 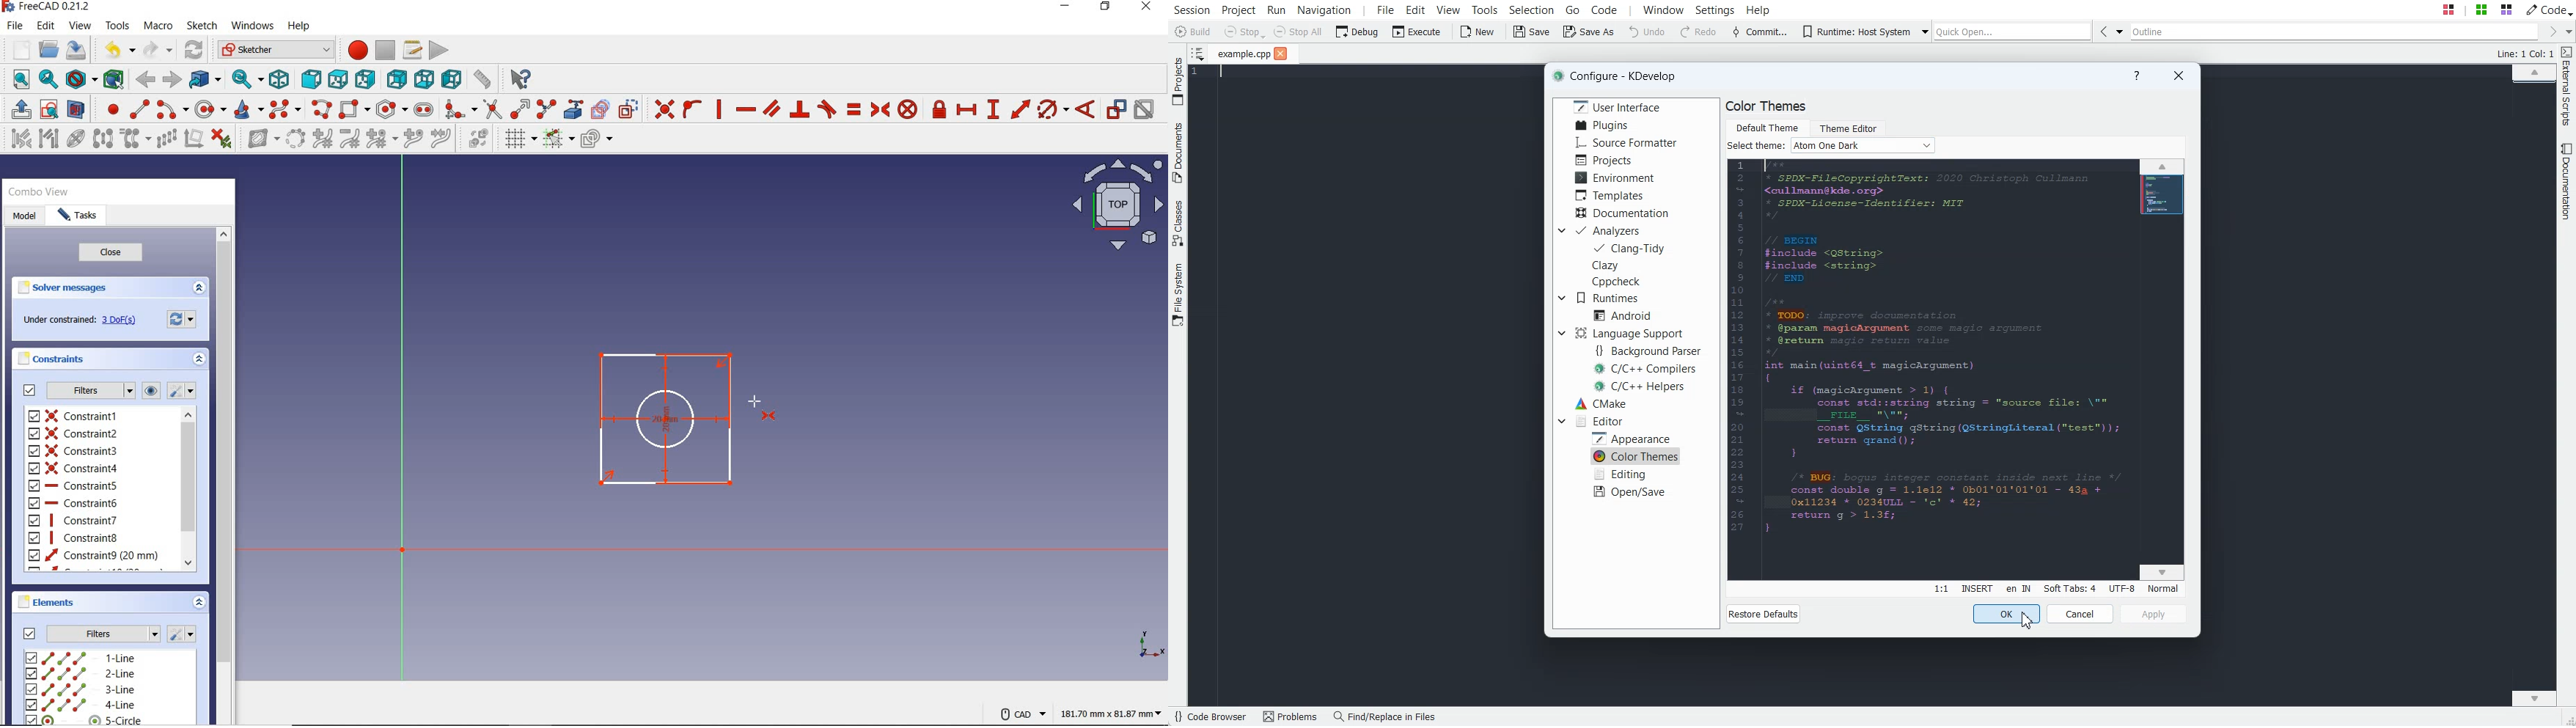 I want to click on create line, so click(x=139, y=108).